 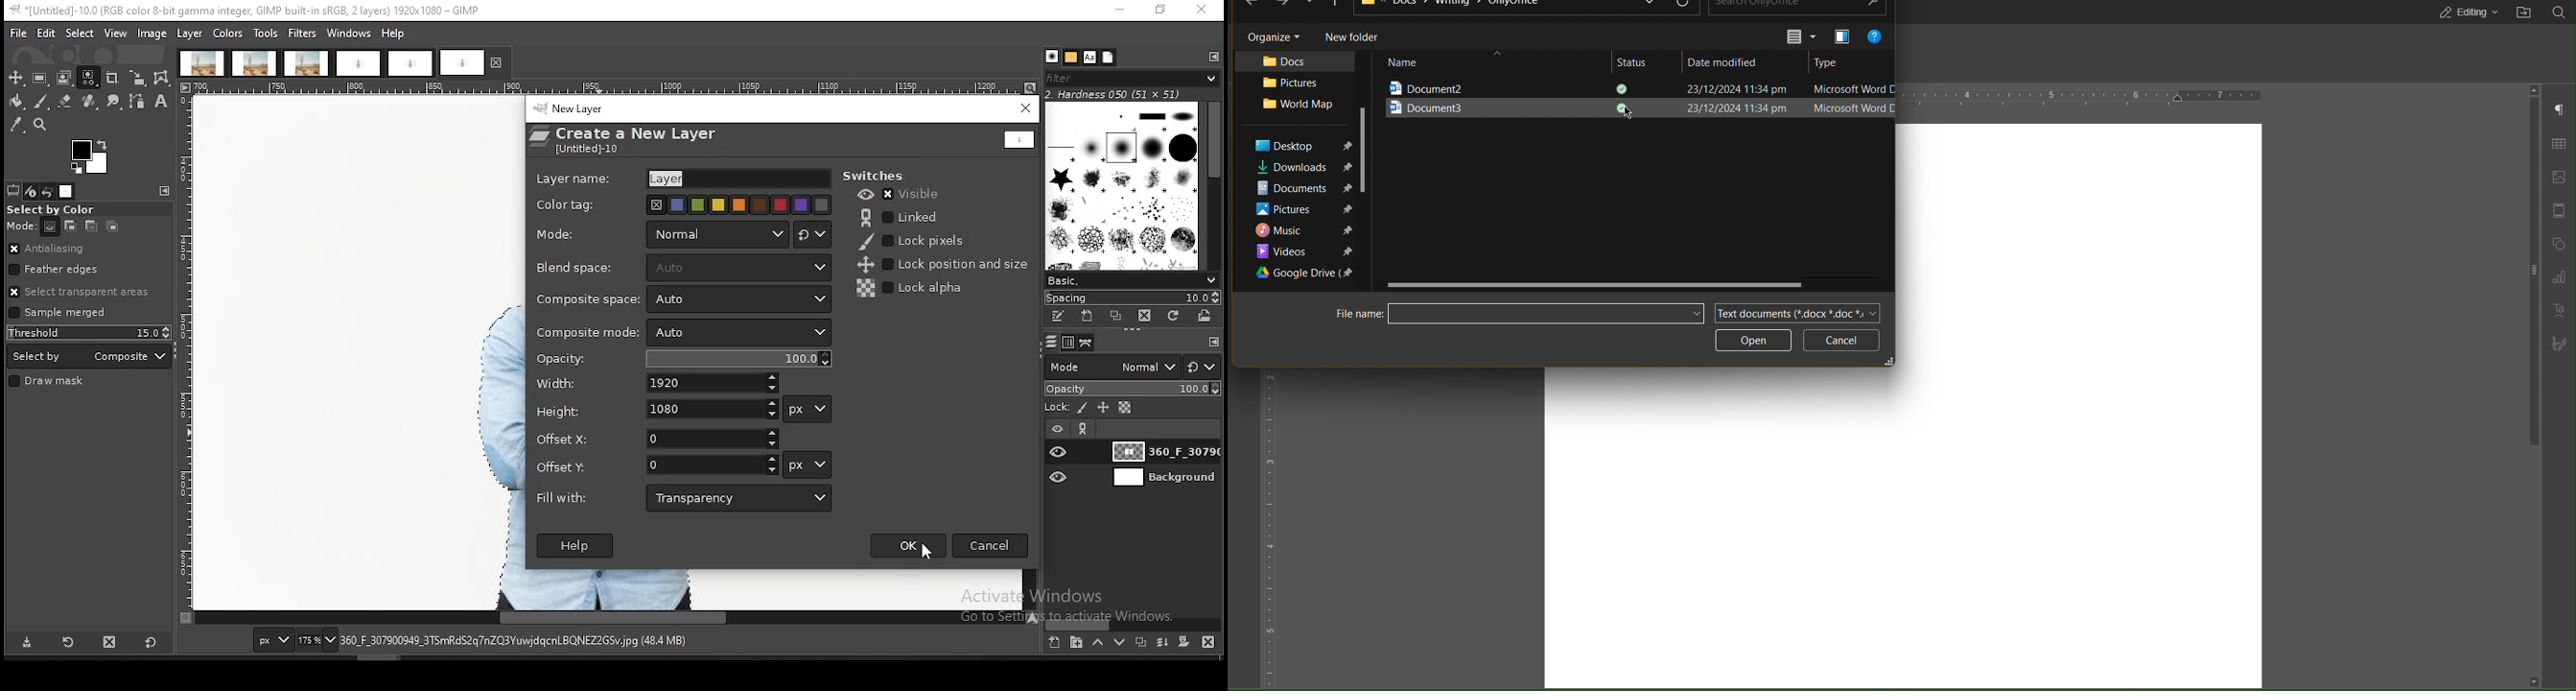 I want to click on lock alpha channel, so click(x=1125, y=408).